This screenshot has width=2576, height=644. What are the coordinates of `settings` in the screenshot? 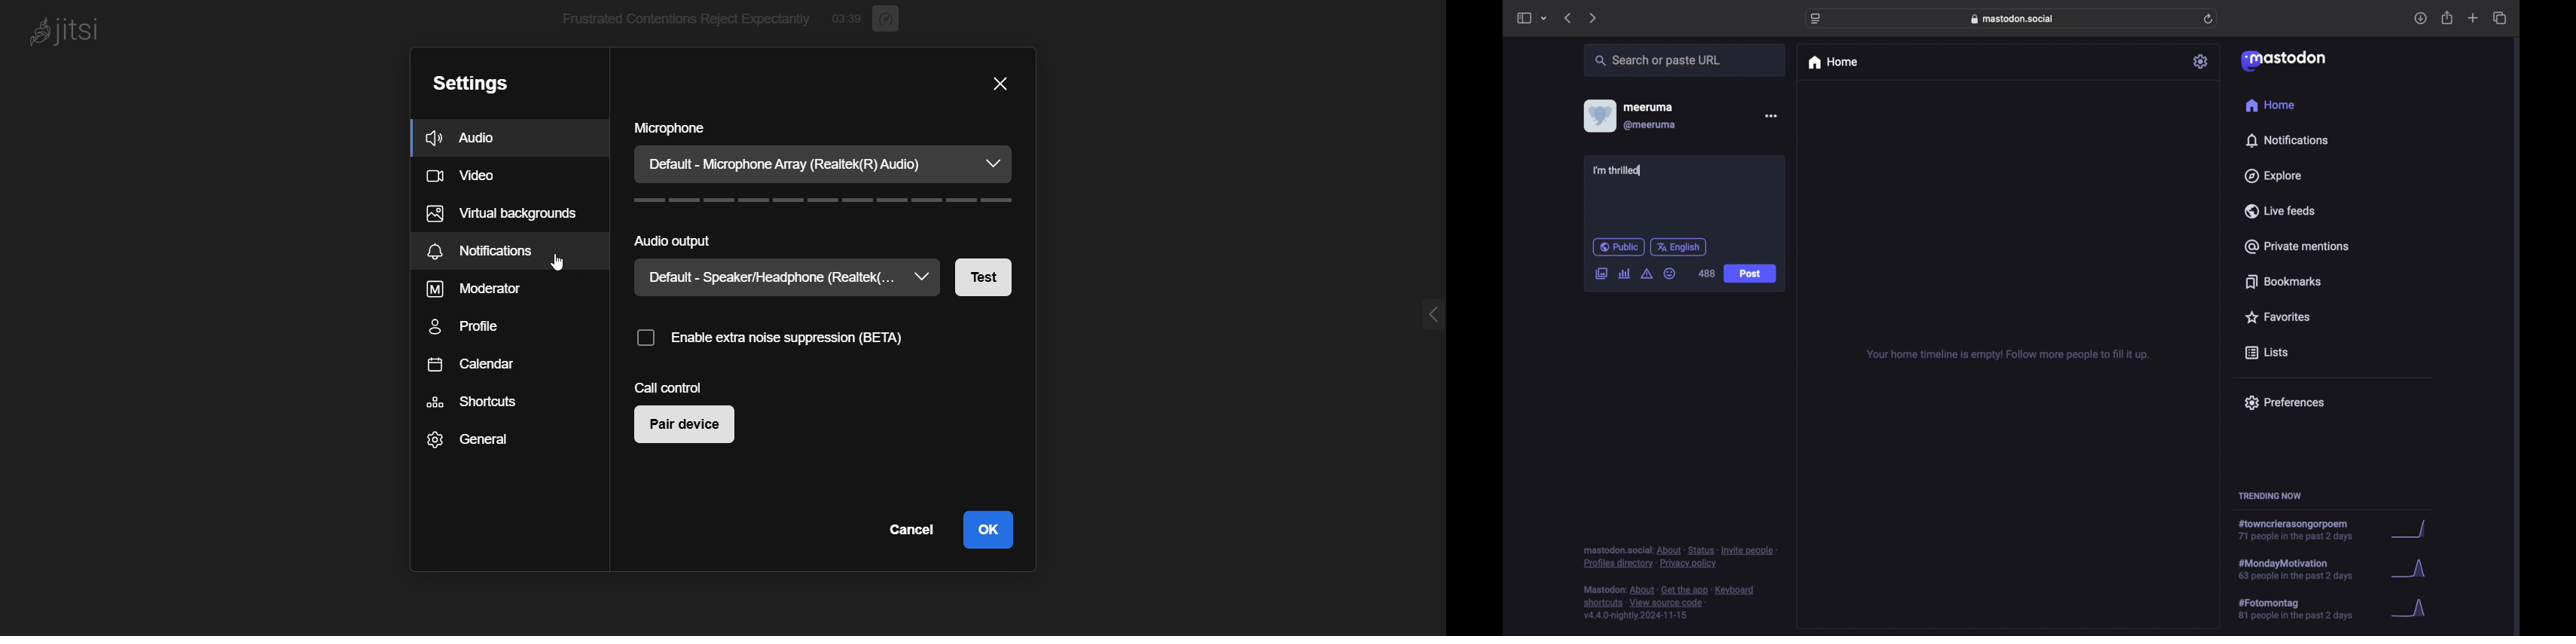 It's located at (2201, 61).